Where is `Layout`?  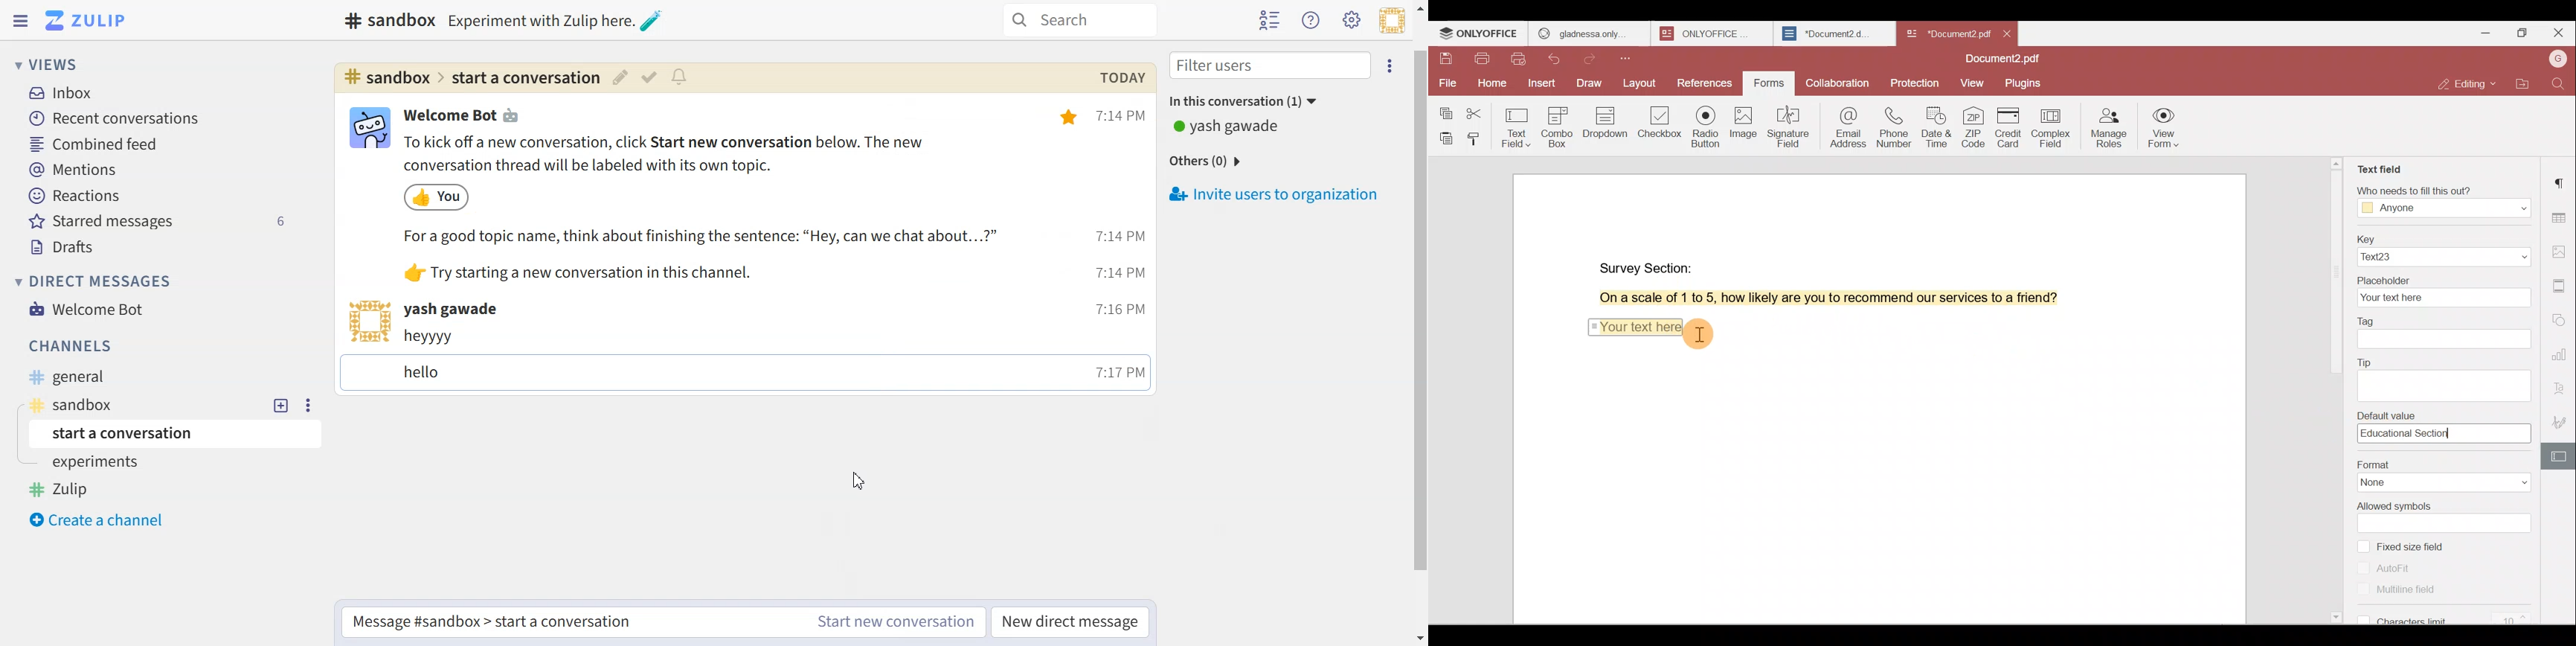 Layout is located at coordinates (1639, 84).